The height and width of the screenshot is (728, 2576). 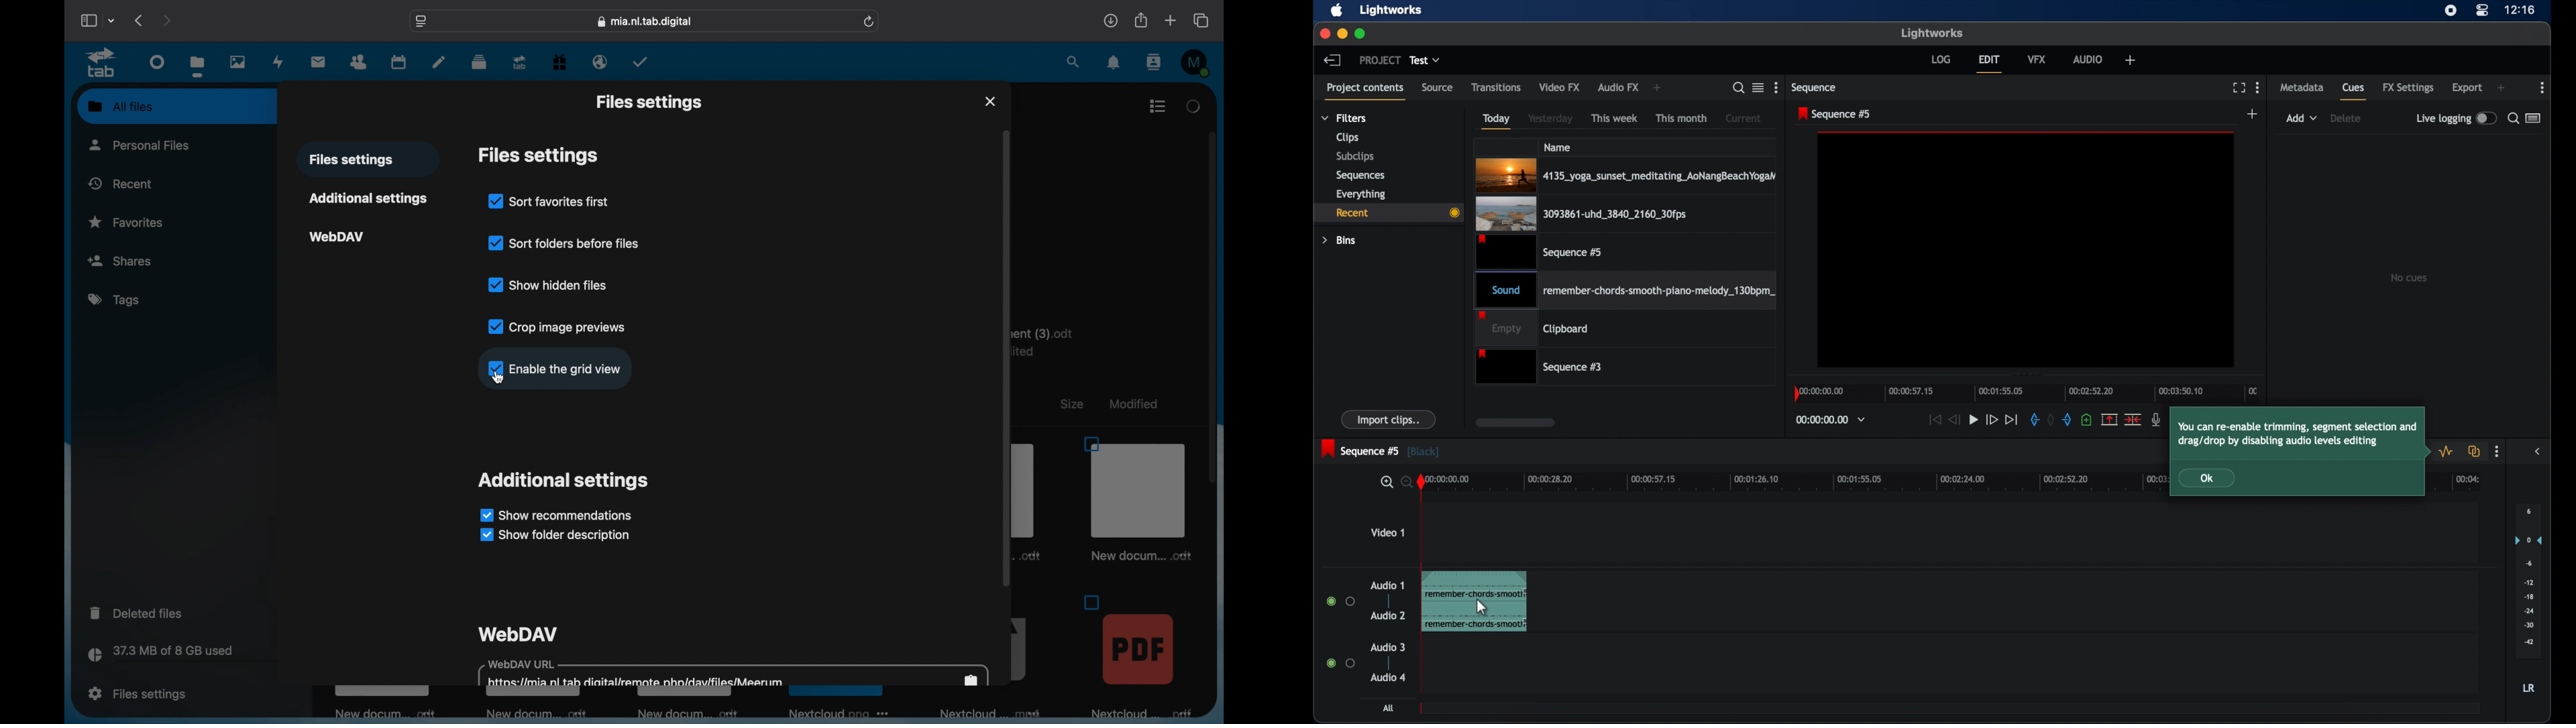 What do you see at coordinates (1214, 307) in the screenshot?
I see `scroll box` at bounding box center [1214, 307].